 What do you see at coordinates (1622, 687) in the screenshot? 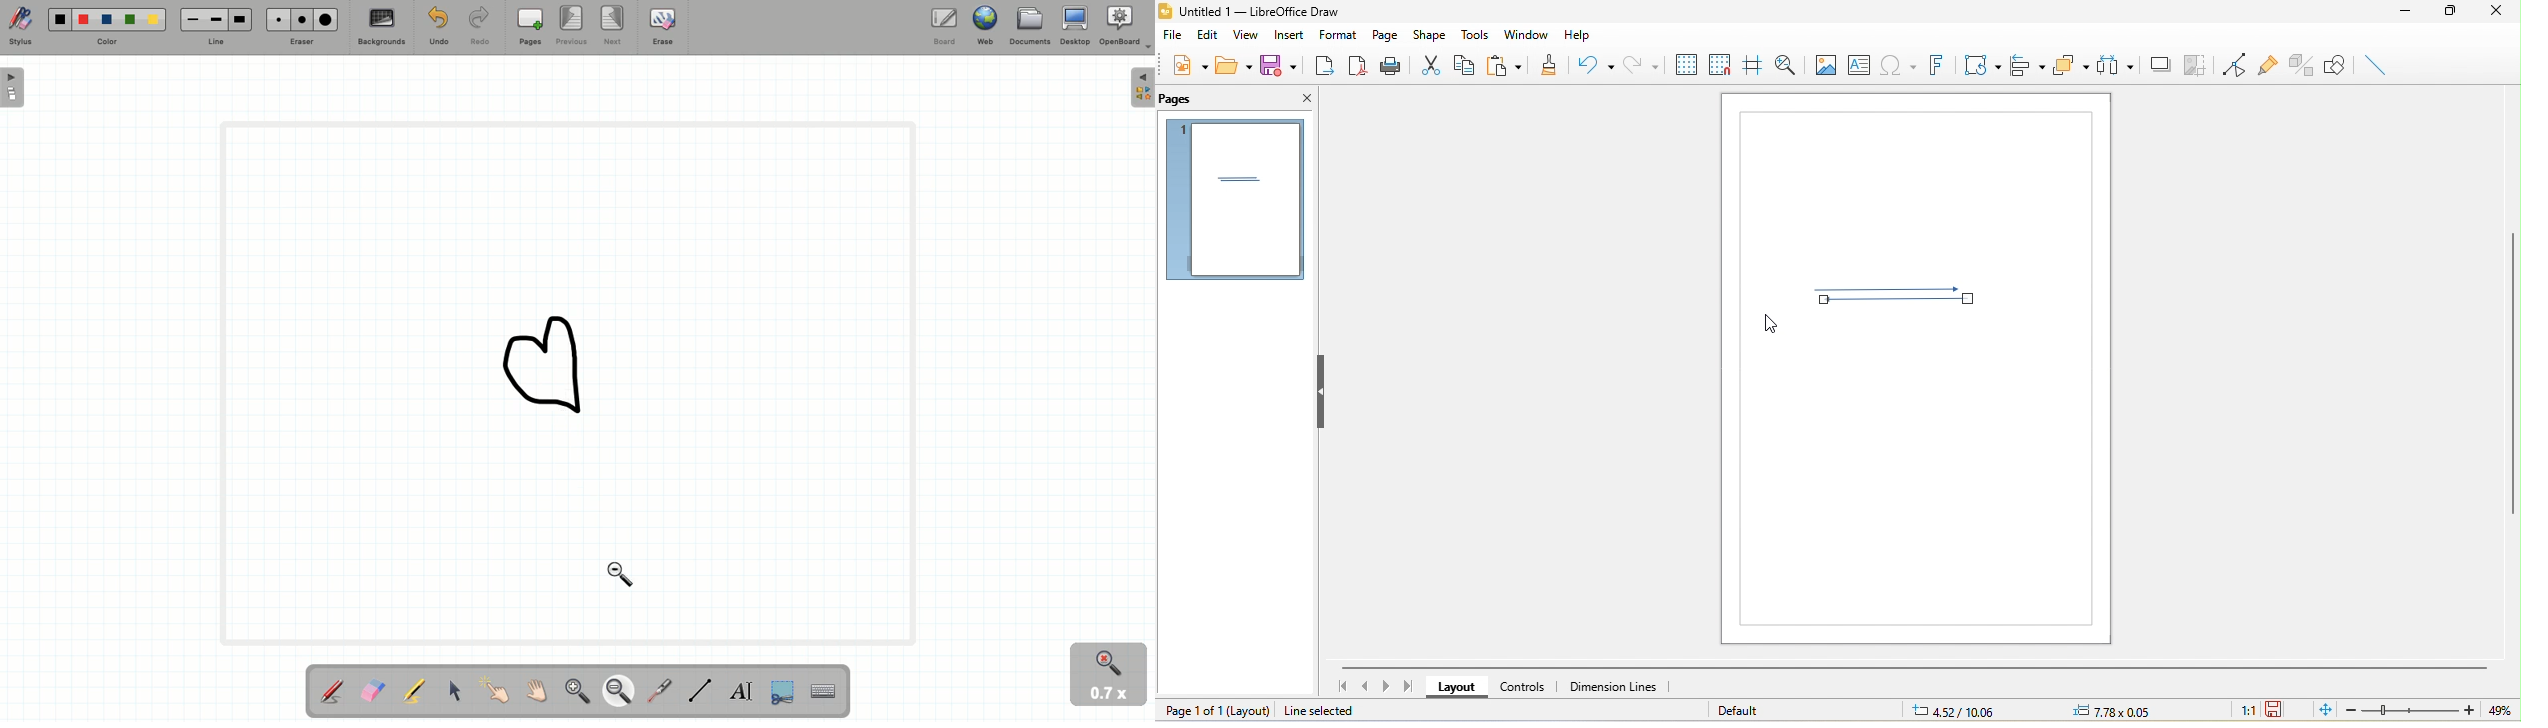
I see `dimension lines` at bounding box center [1622, 687].